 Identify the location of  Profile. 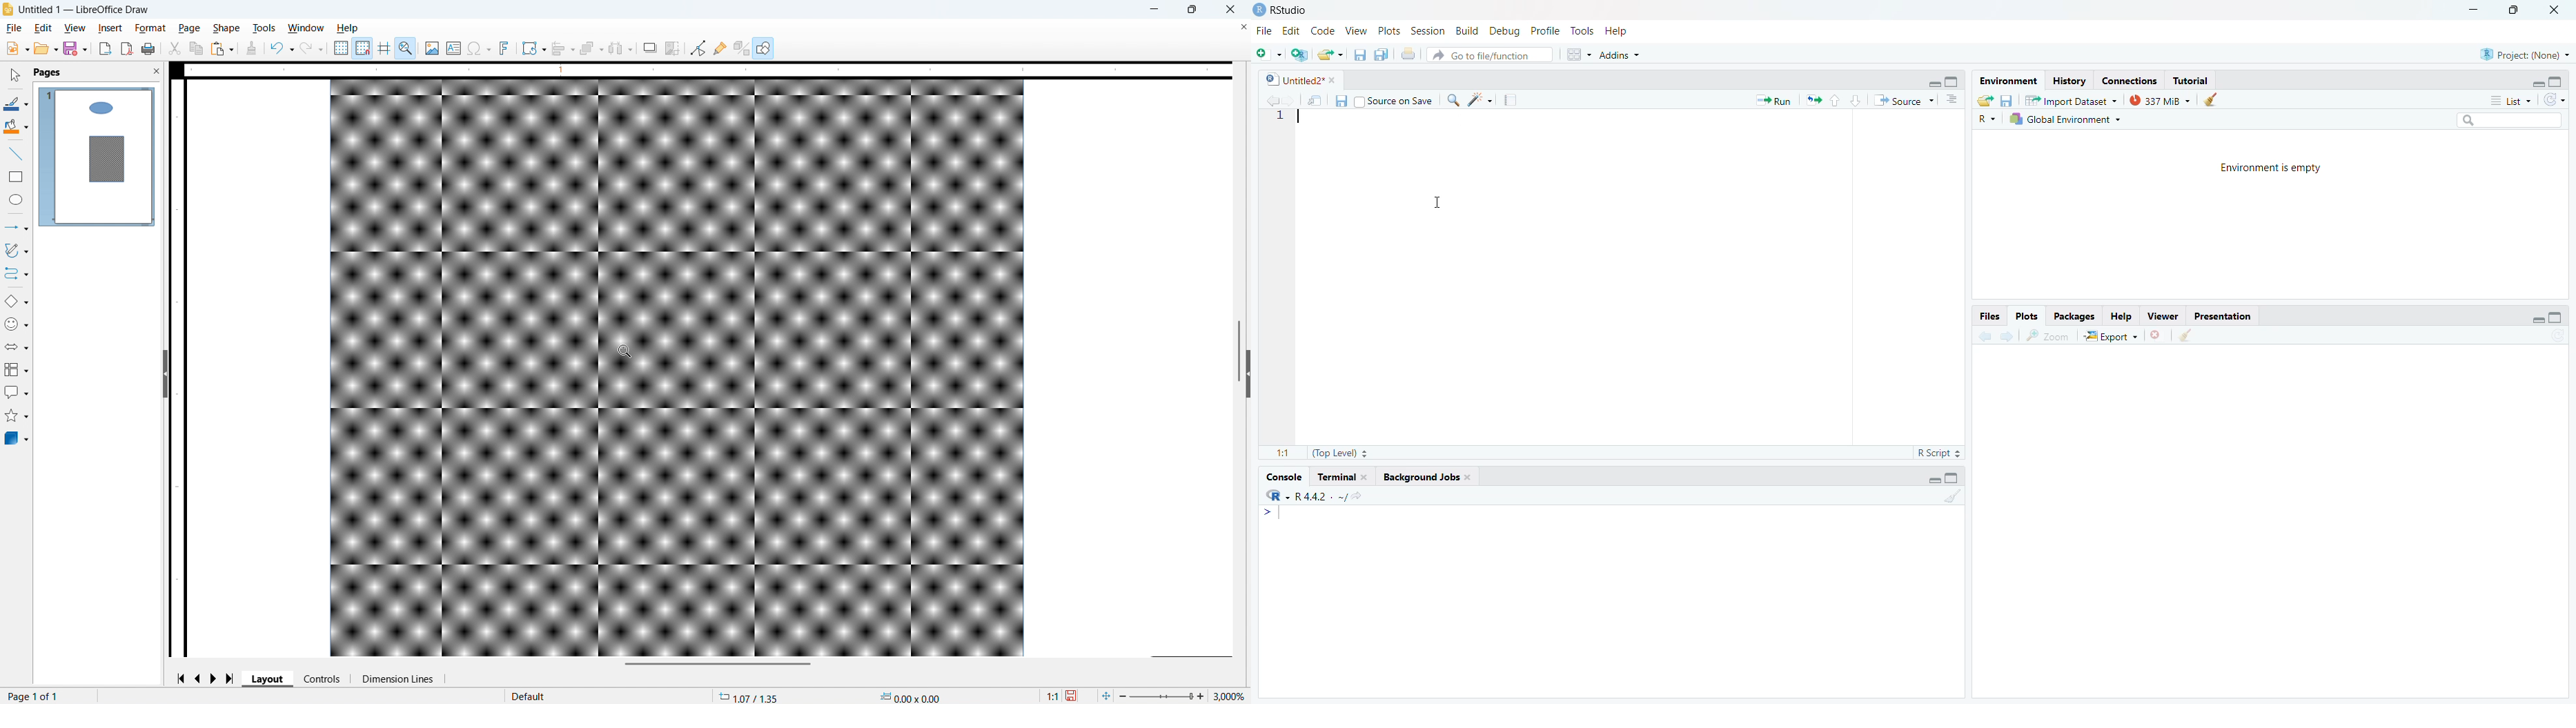
(1544, 30).